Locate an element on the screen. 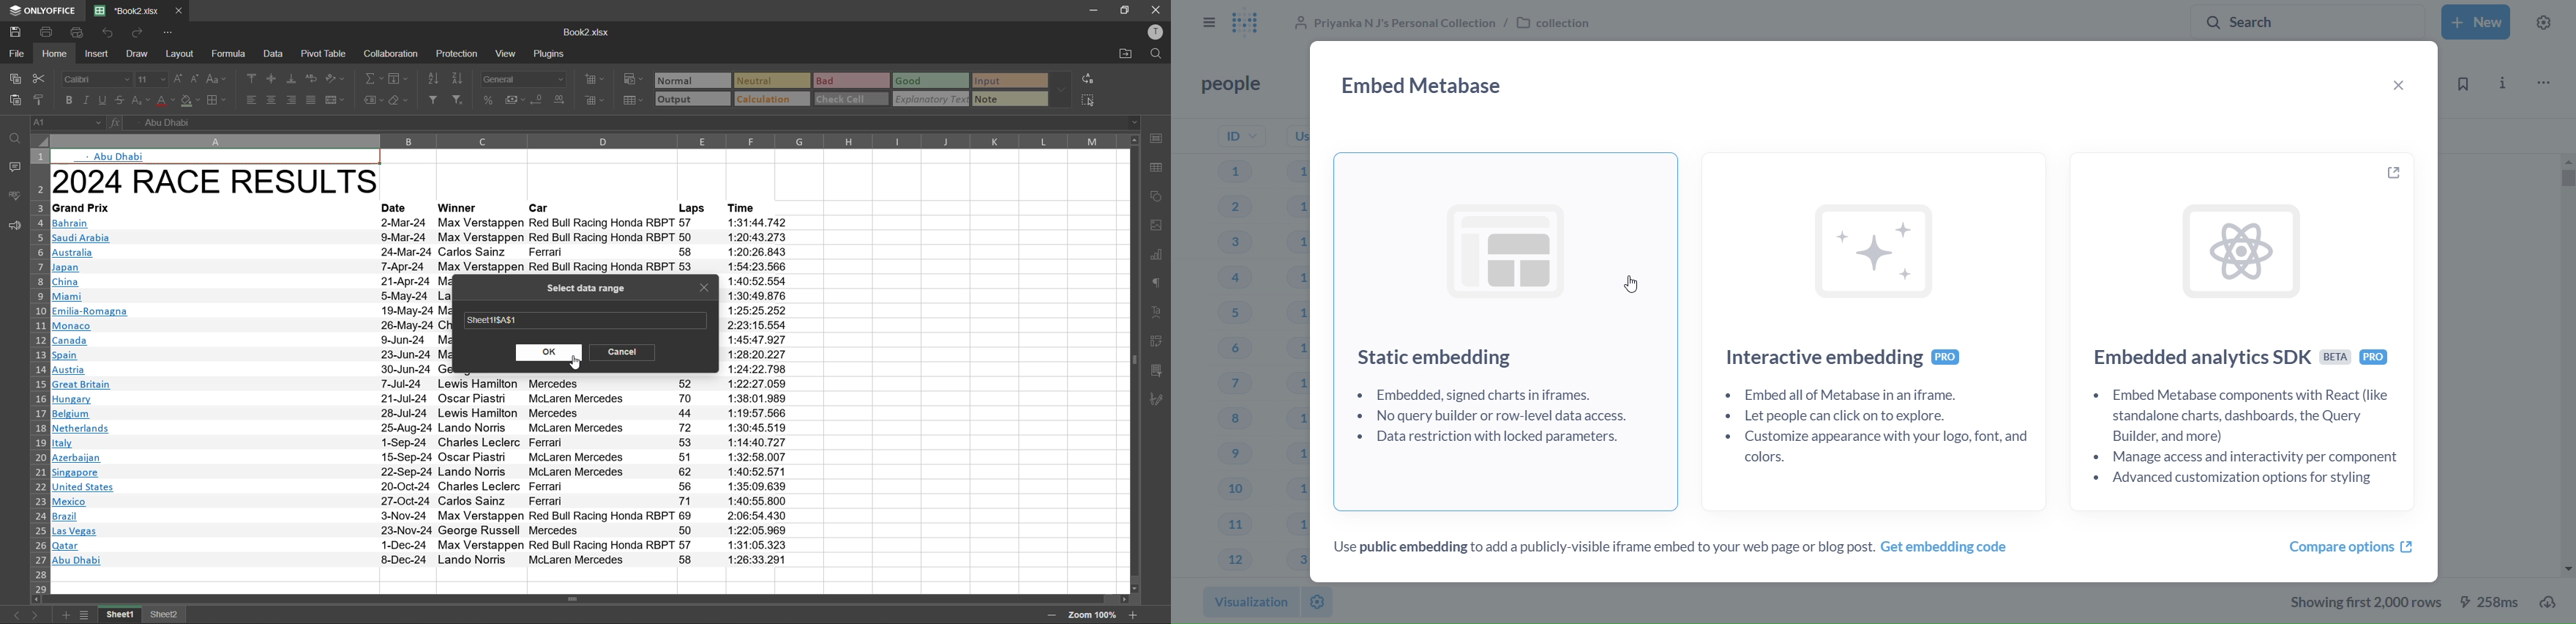  profile is located at coordinates (1154, 32).